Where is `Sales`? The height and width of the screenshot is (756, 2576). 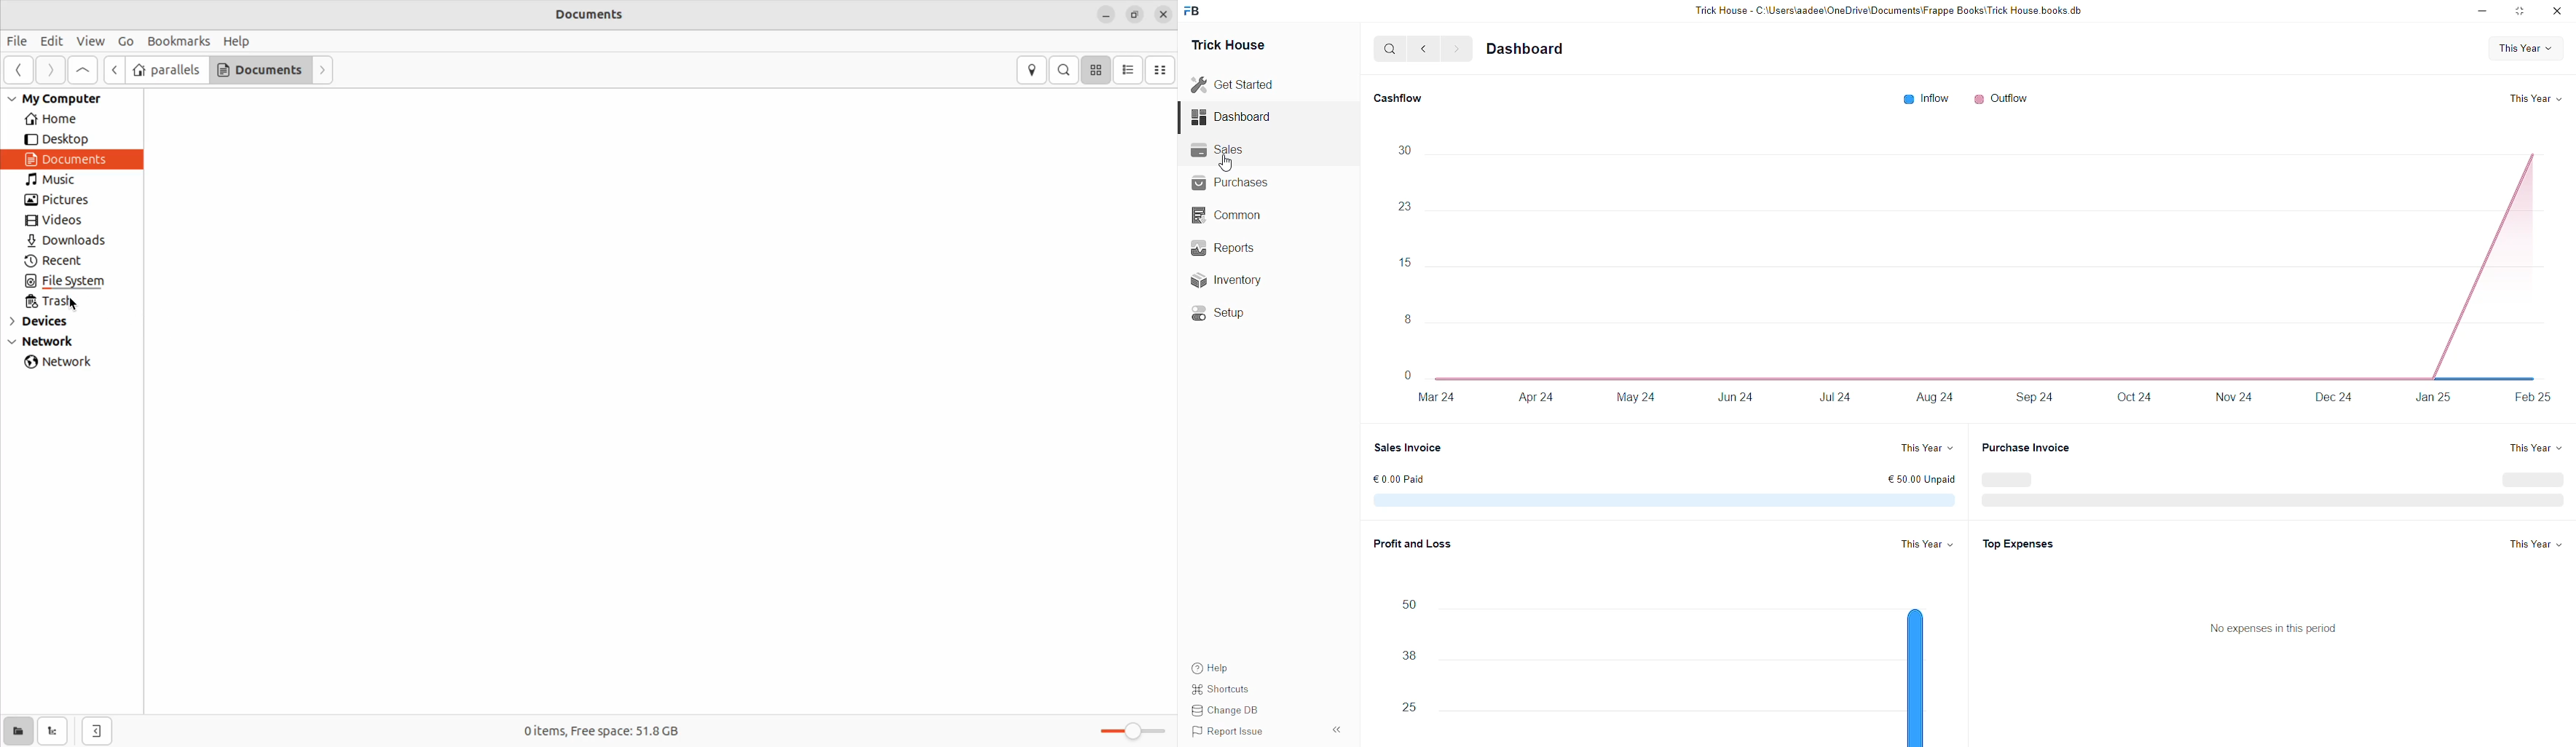
Sales is located at coordinates (1224, 154).